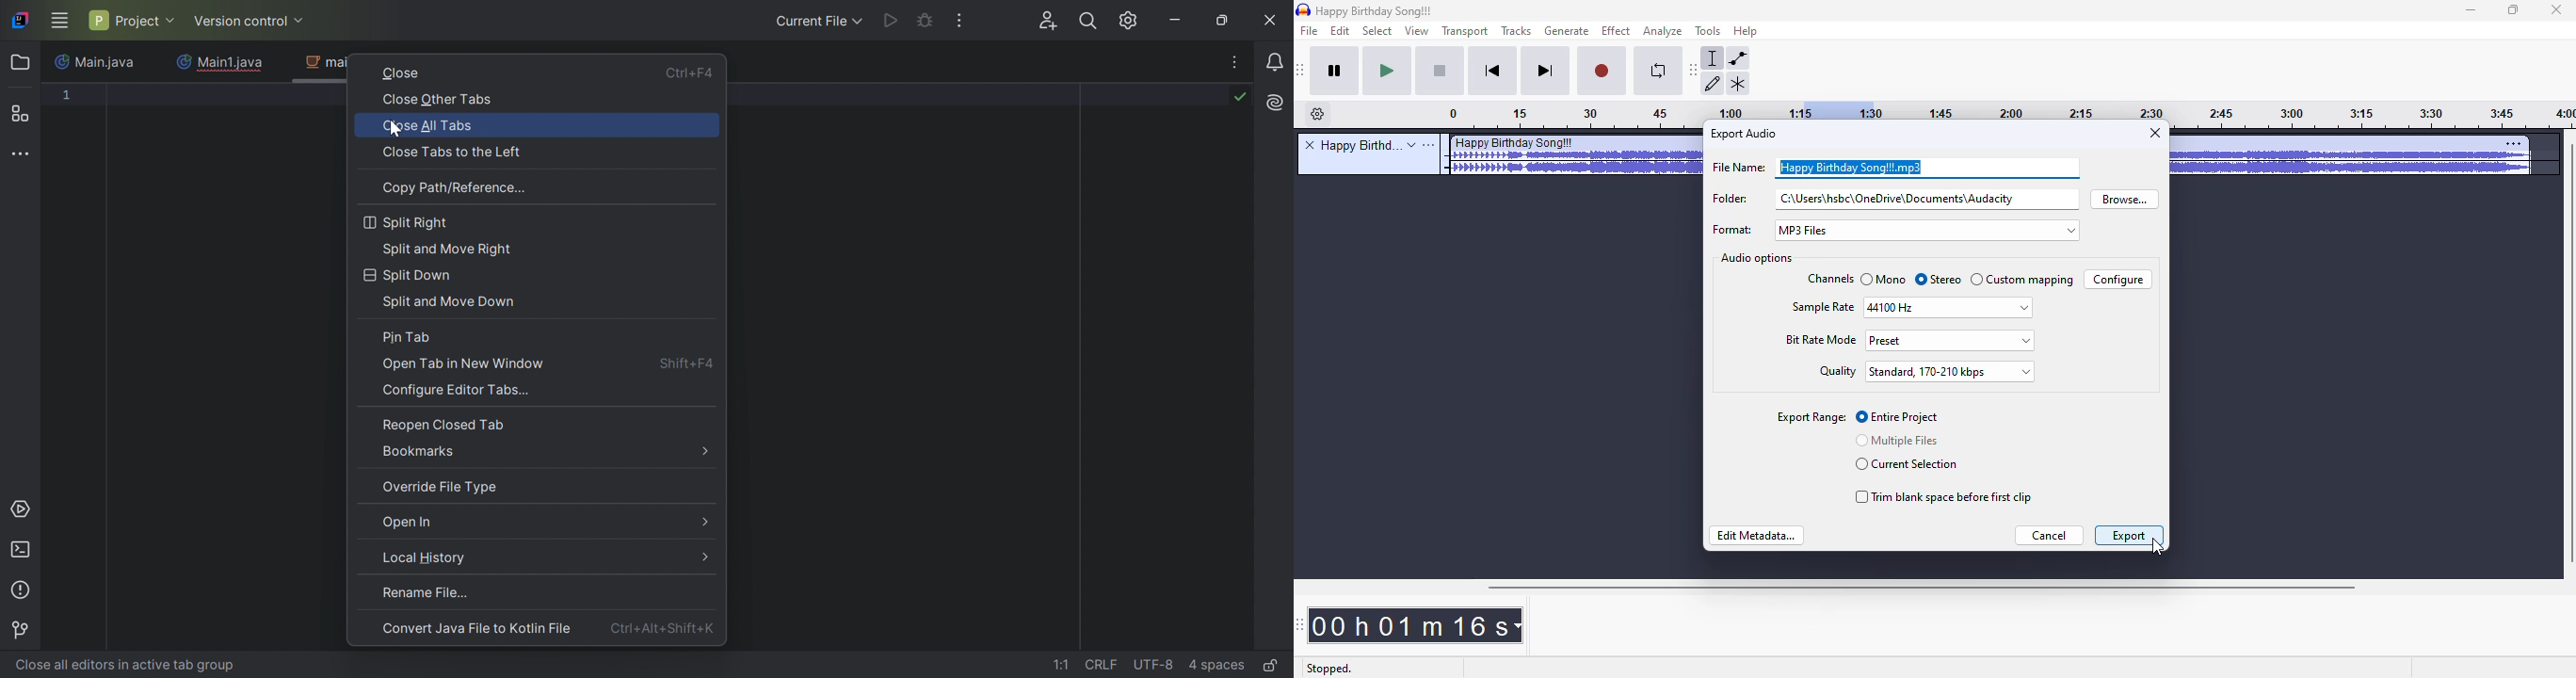 Image resolution: width=2576 pixels, height=700 pixels. Describe the element at coordinates (1894, 200) in the screenshot. I see `folder` at that location.